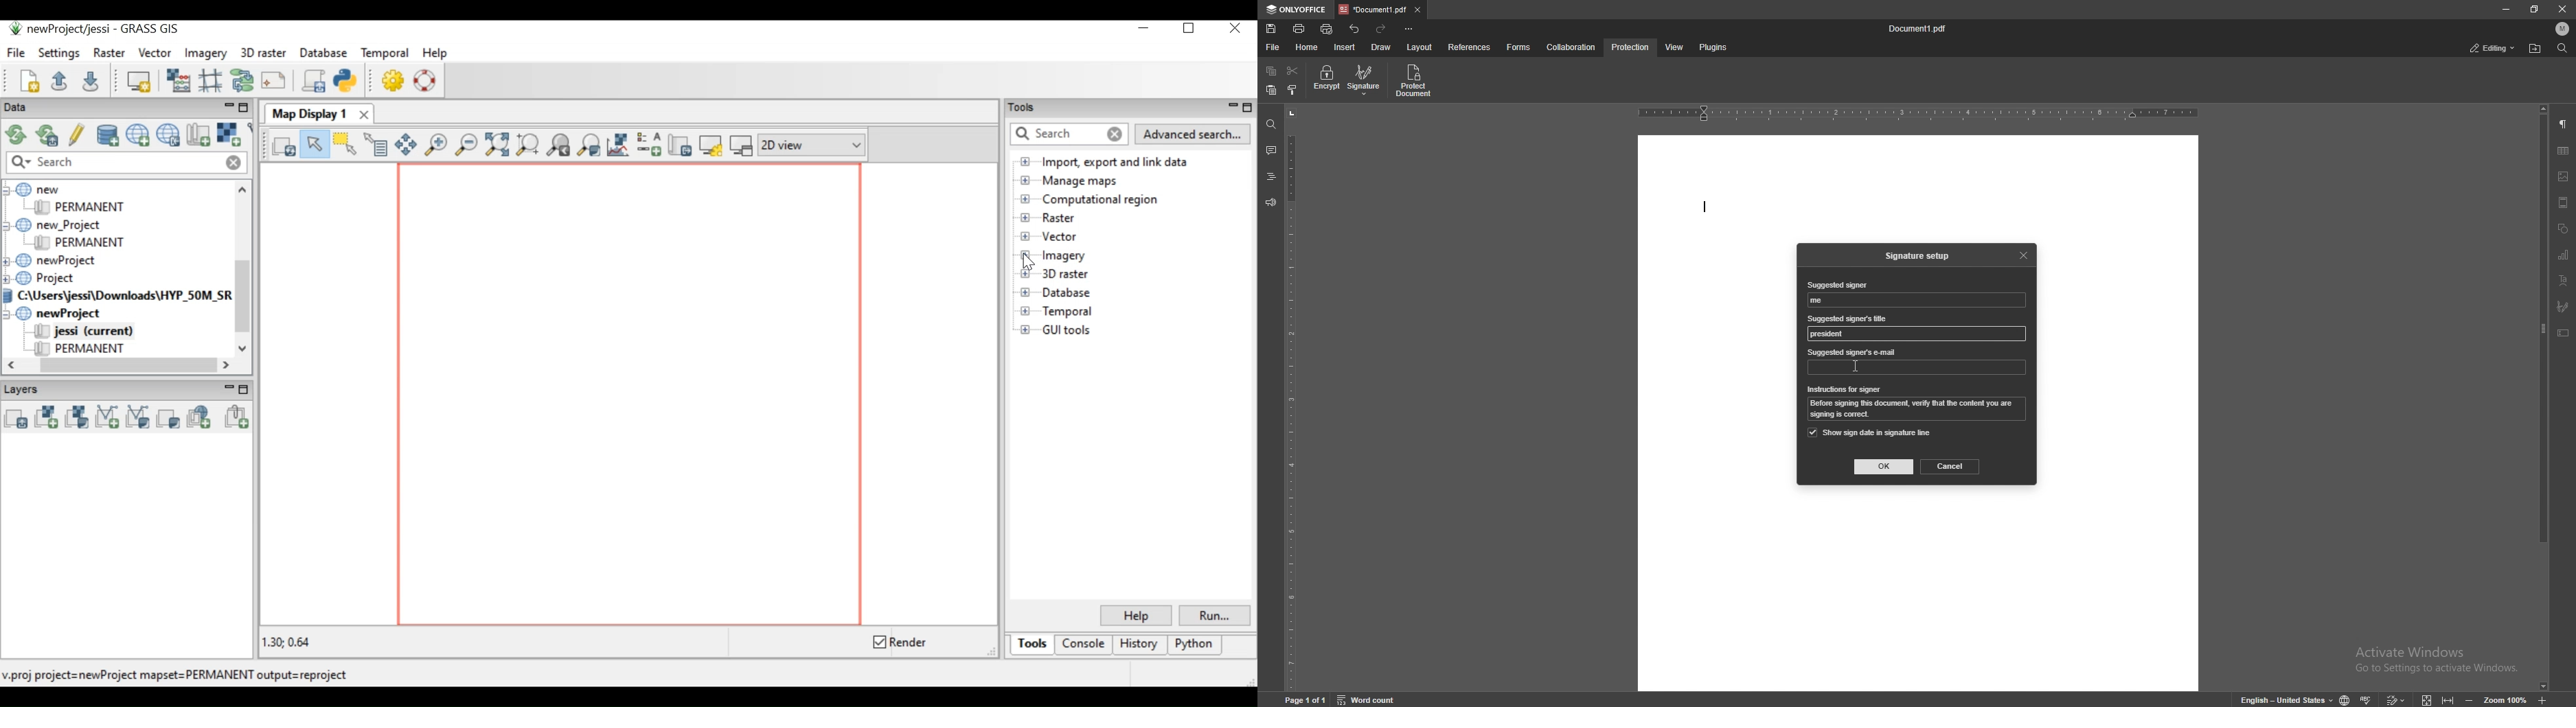 This screenshot has width=2576, height=728. What do you see at coordinates (2562, 49) in the screenshot?
I see `find` at bounding box center [2562, 49].